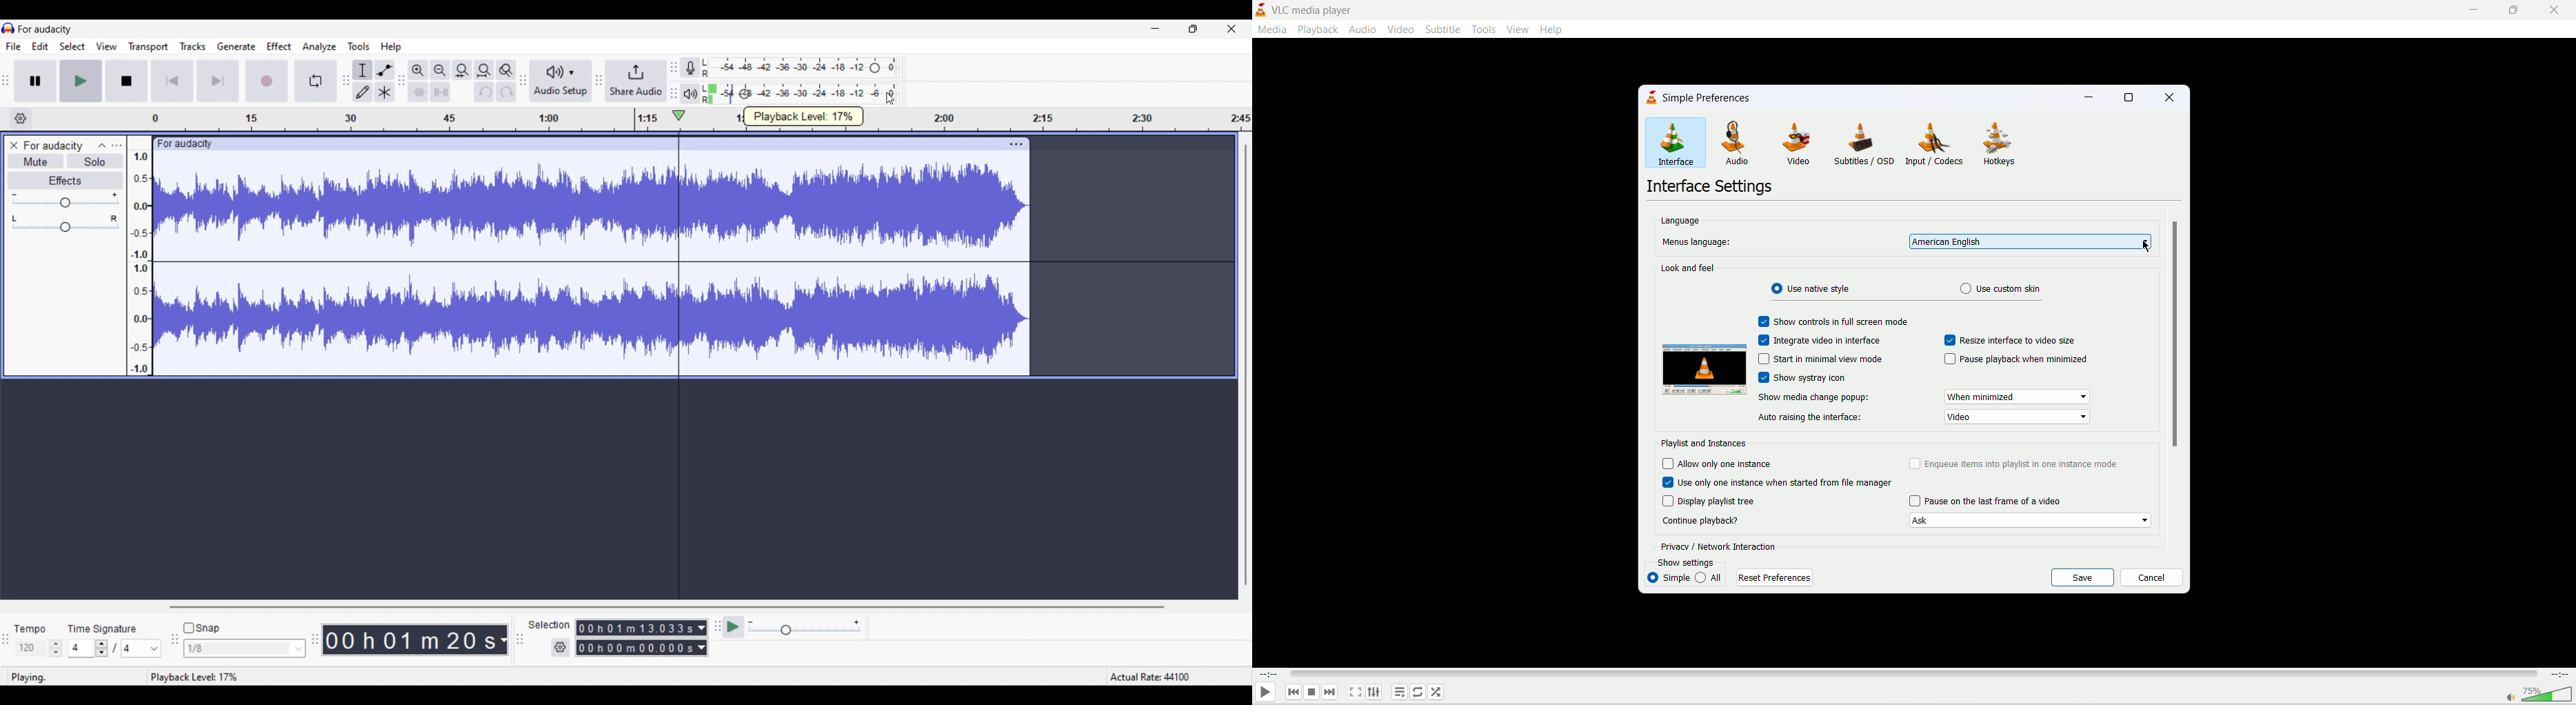  What do you see at coordinates (577, 142) in the screenshot?
I see `click to drag` at bounding box center [577, 142].